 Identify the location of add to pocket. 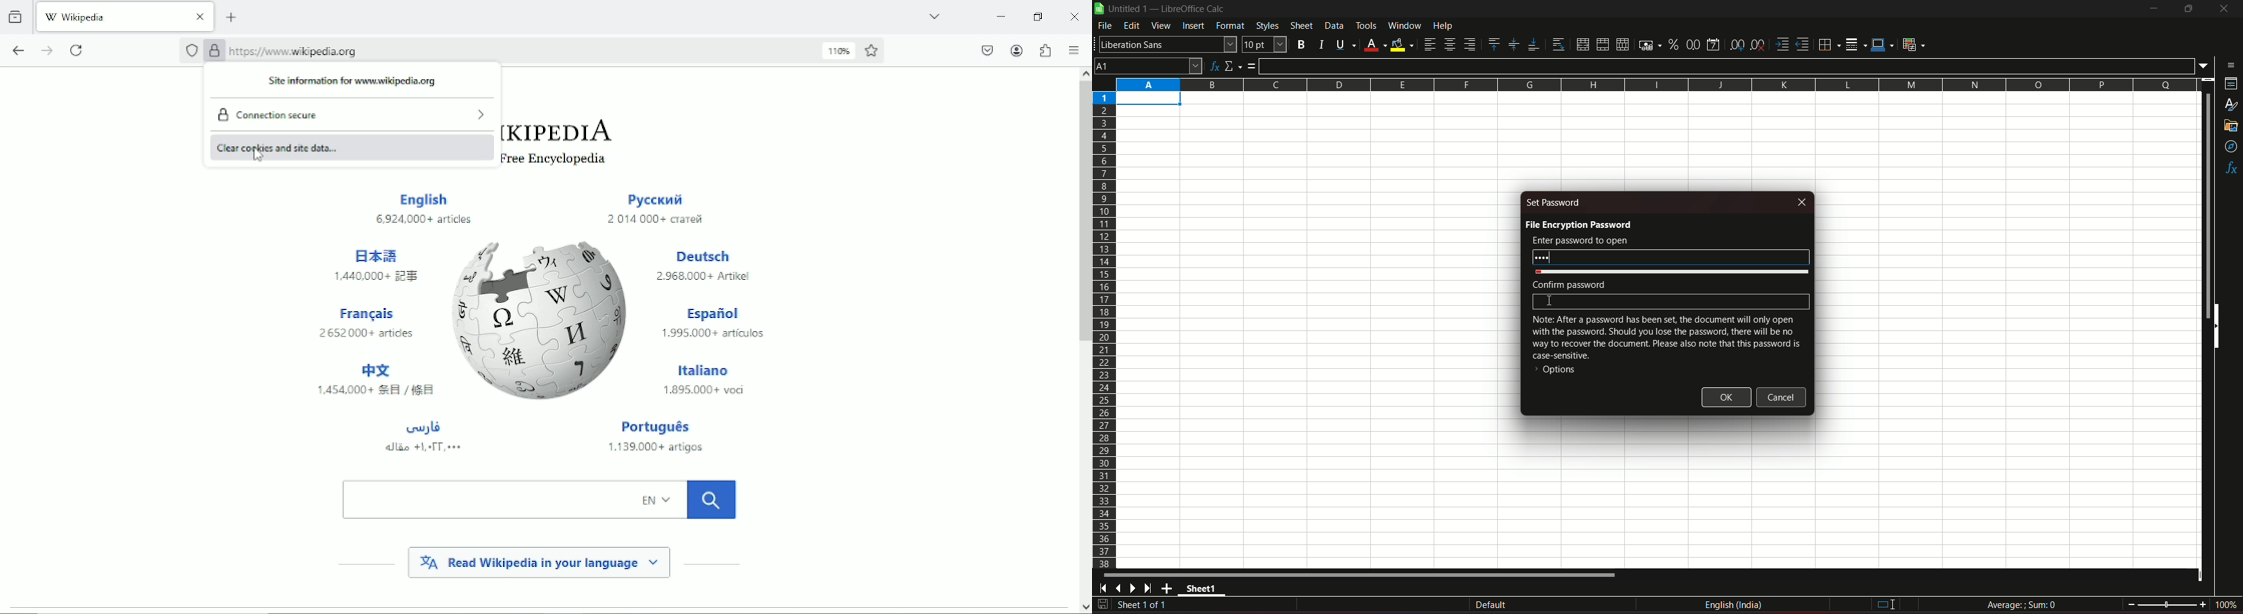
(985, 50).